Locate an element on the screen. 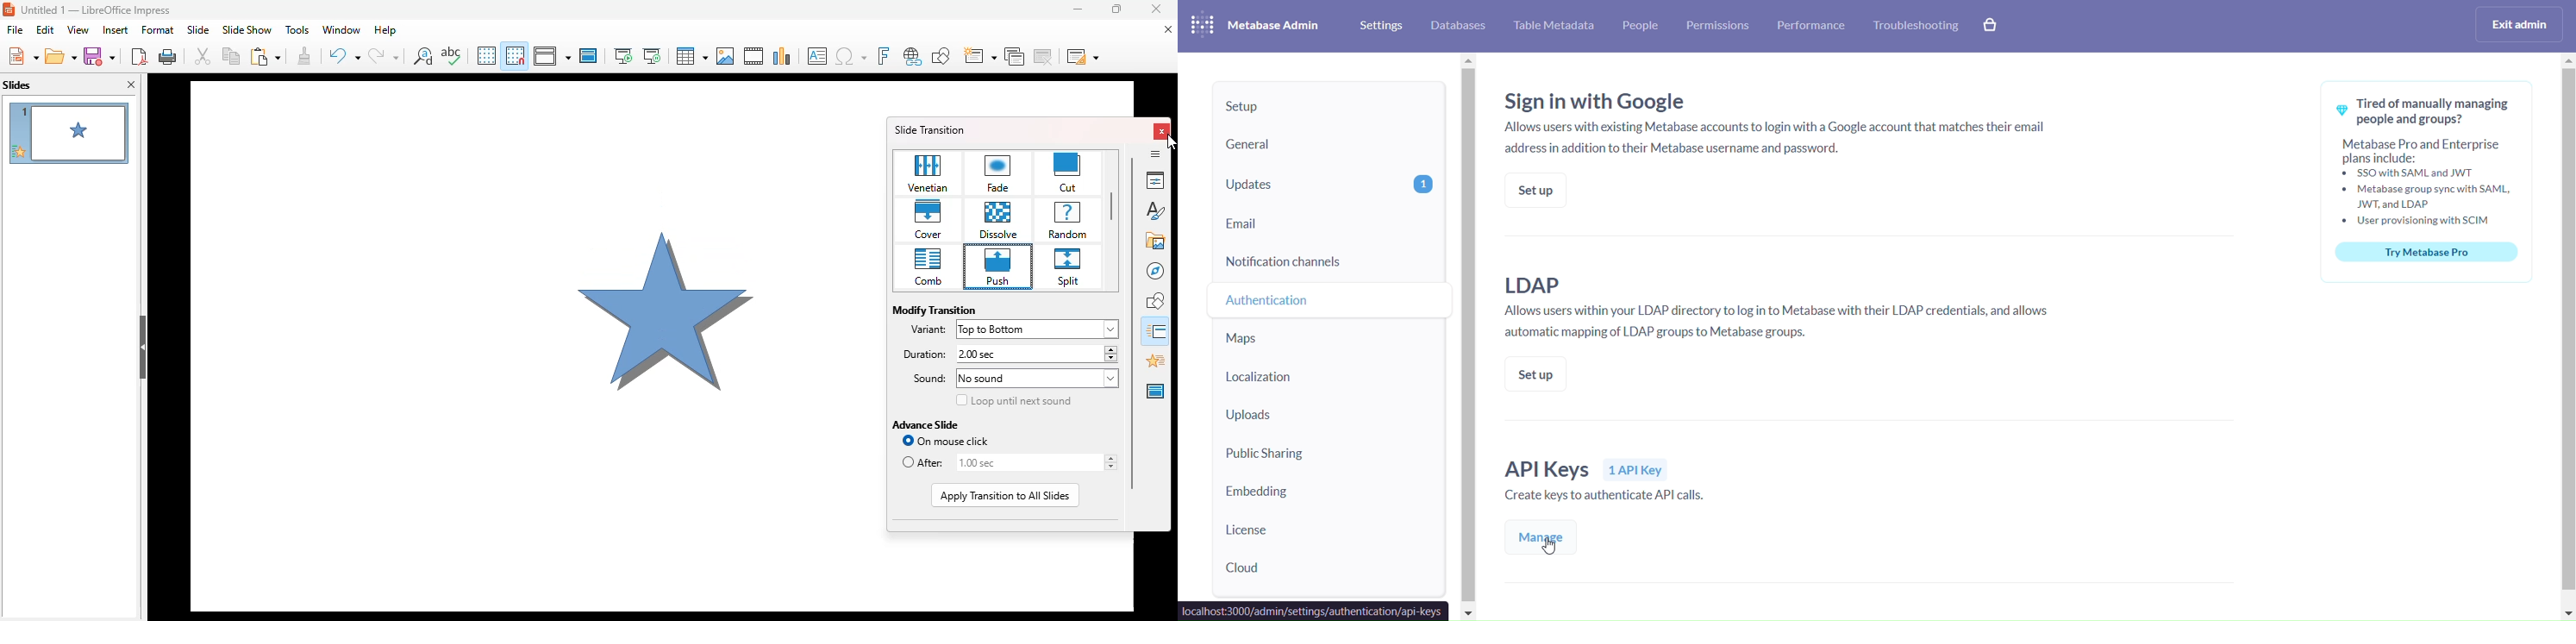 This screenshot has width=2576, height=644. edit after time is located at coordinates (1024, 462).